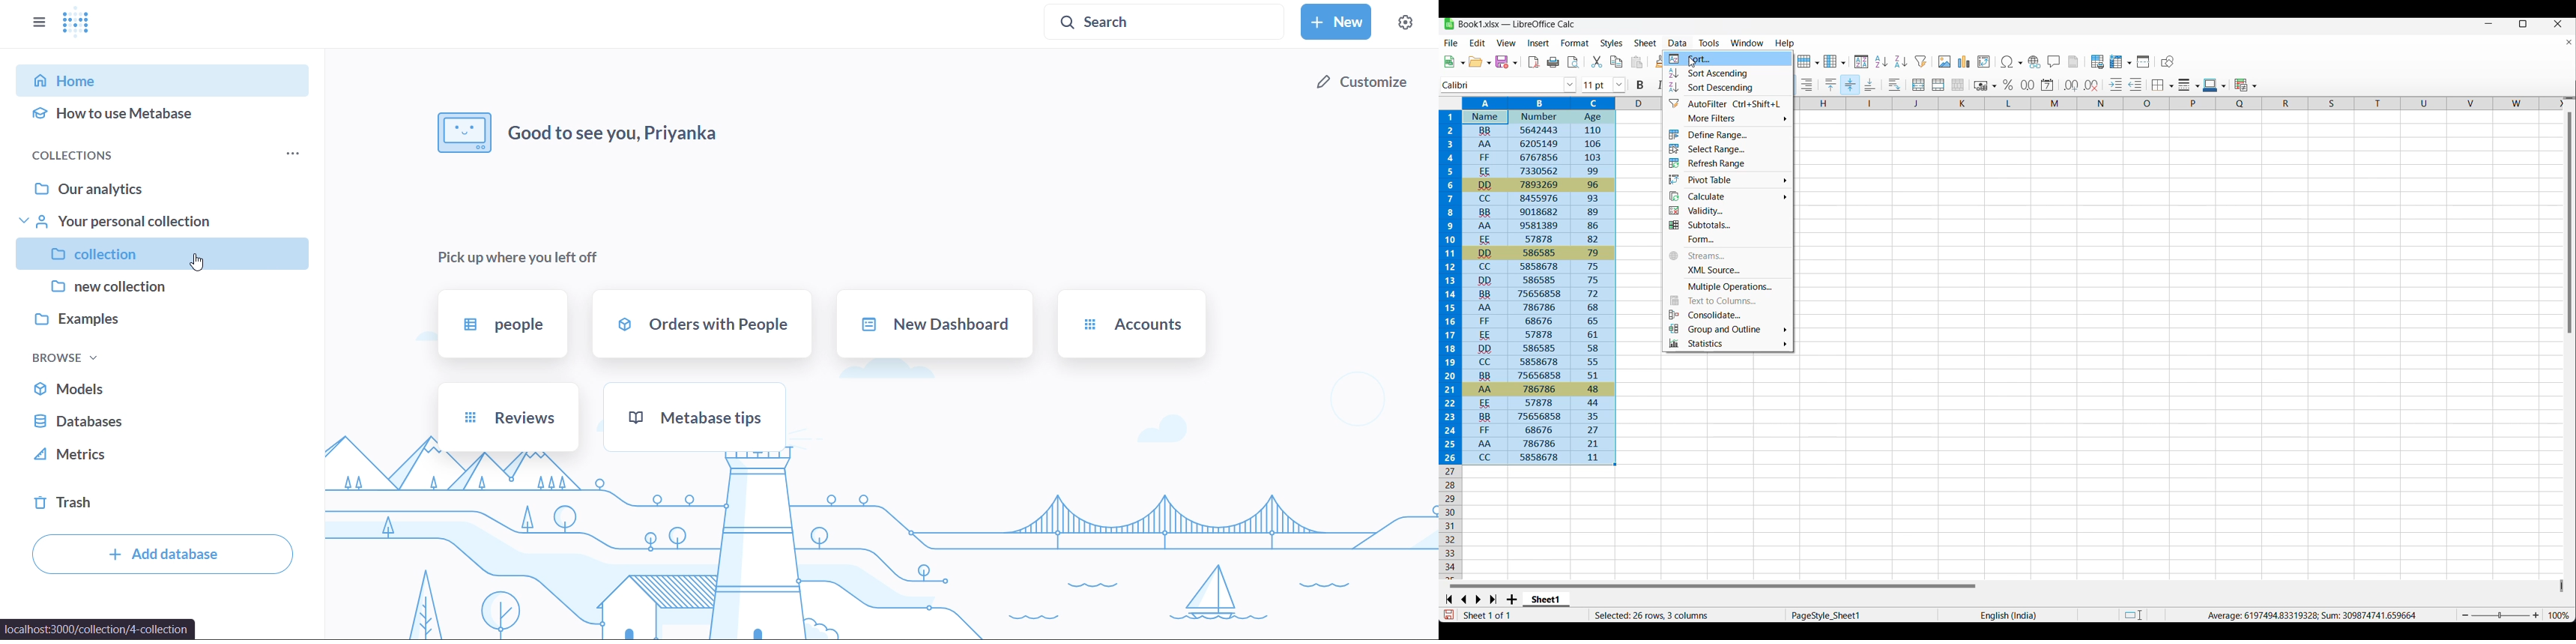 Image resolution: width=2576 pixels, height=644 pixels. What do you see at coordinates (164, 79) in the screenshot?
I see `home` at bounding box center [164, 79].